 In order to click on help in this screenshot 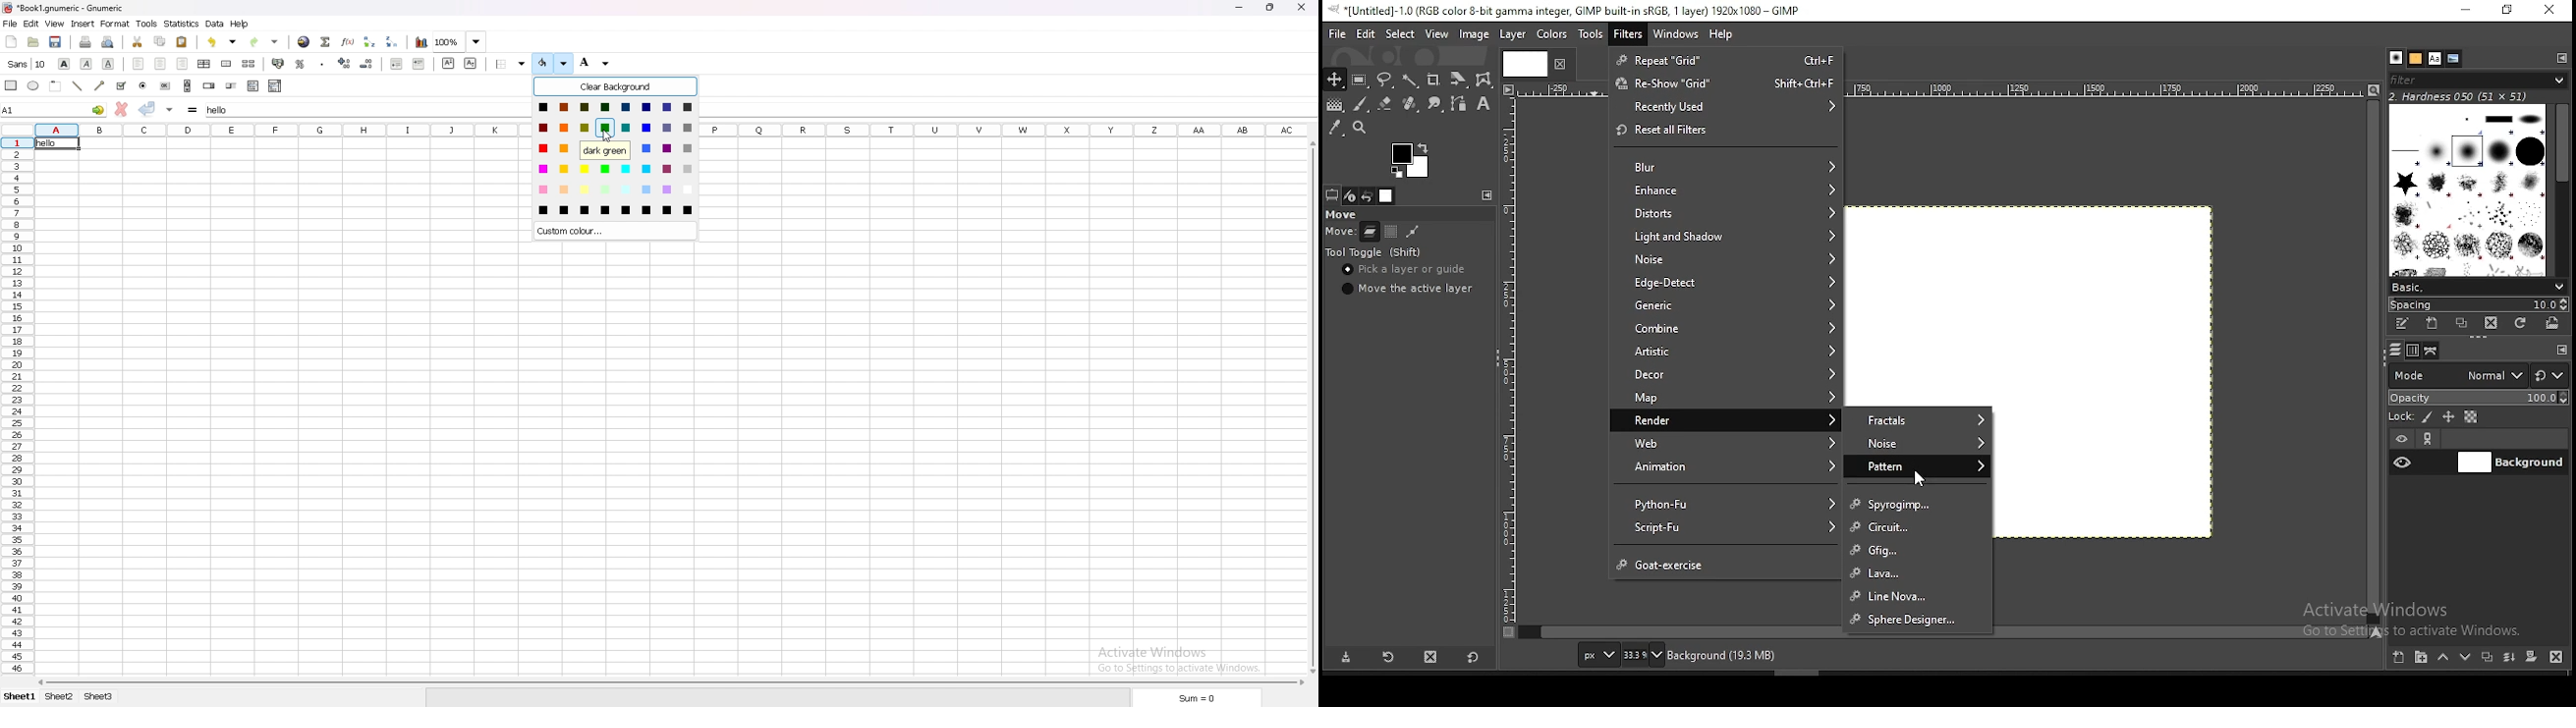, I will do `click(1723, 35)`.